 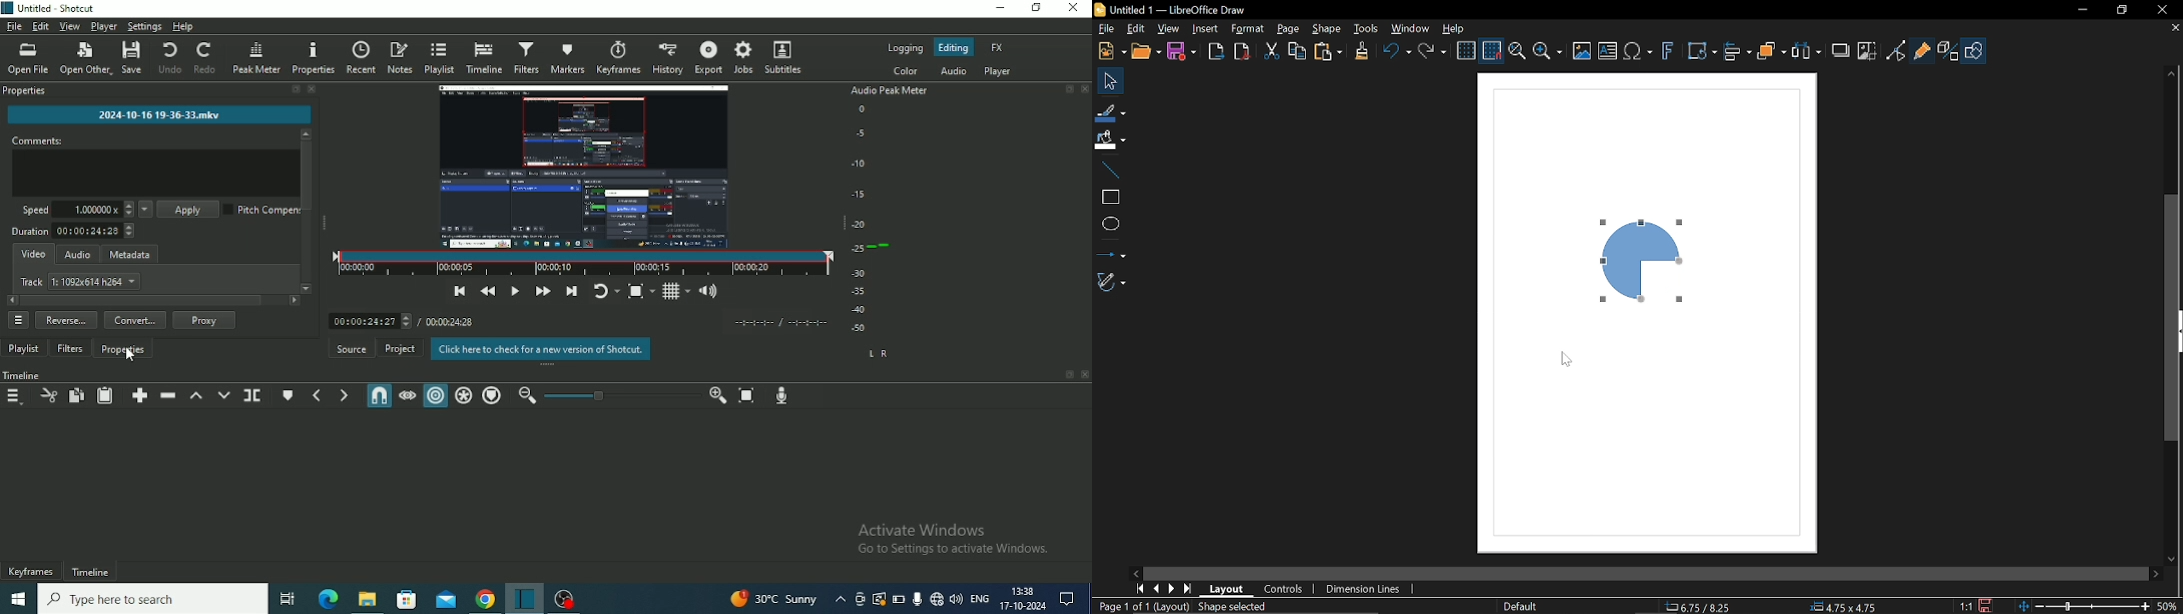 What do you see at coordinates (167, 395) in the screenshot?
I see `Ripple delete` at bounding box center [167, 395].